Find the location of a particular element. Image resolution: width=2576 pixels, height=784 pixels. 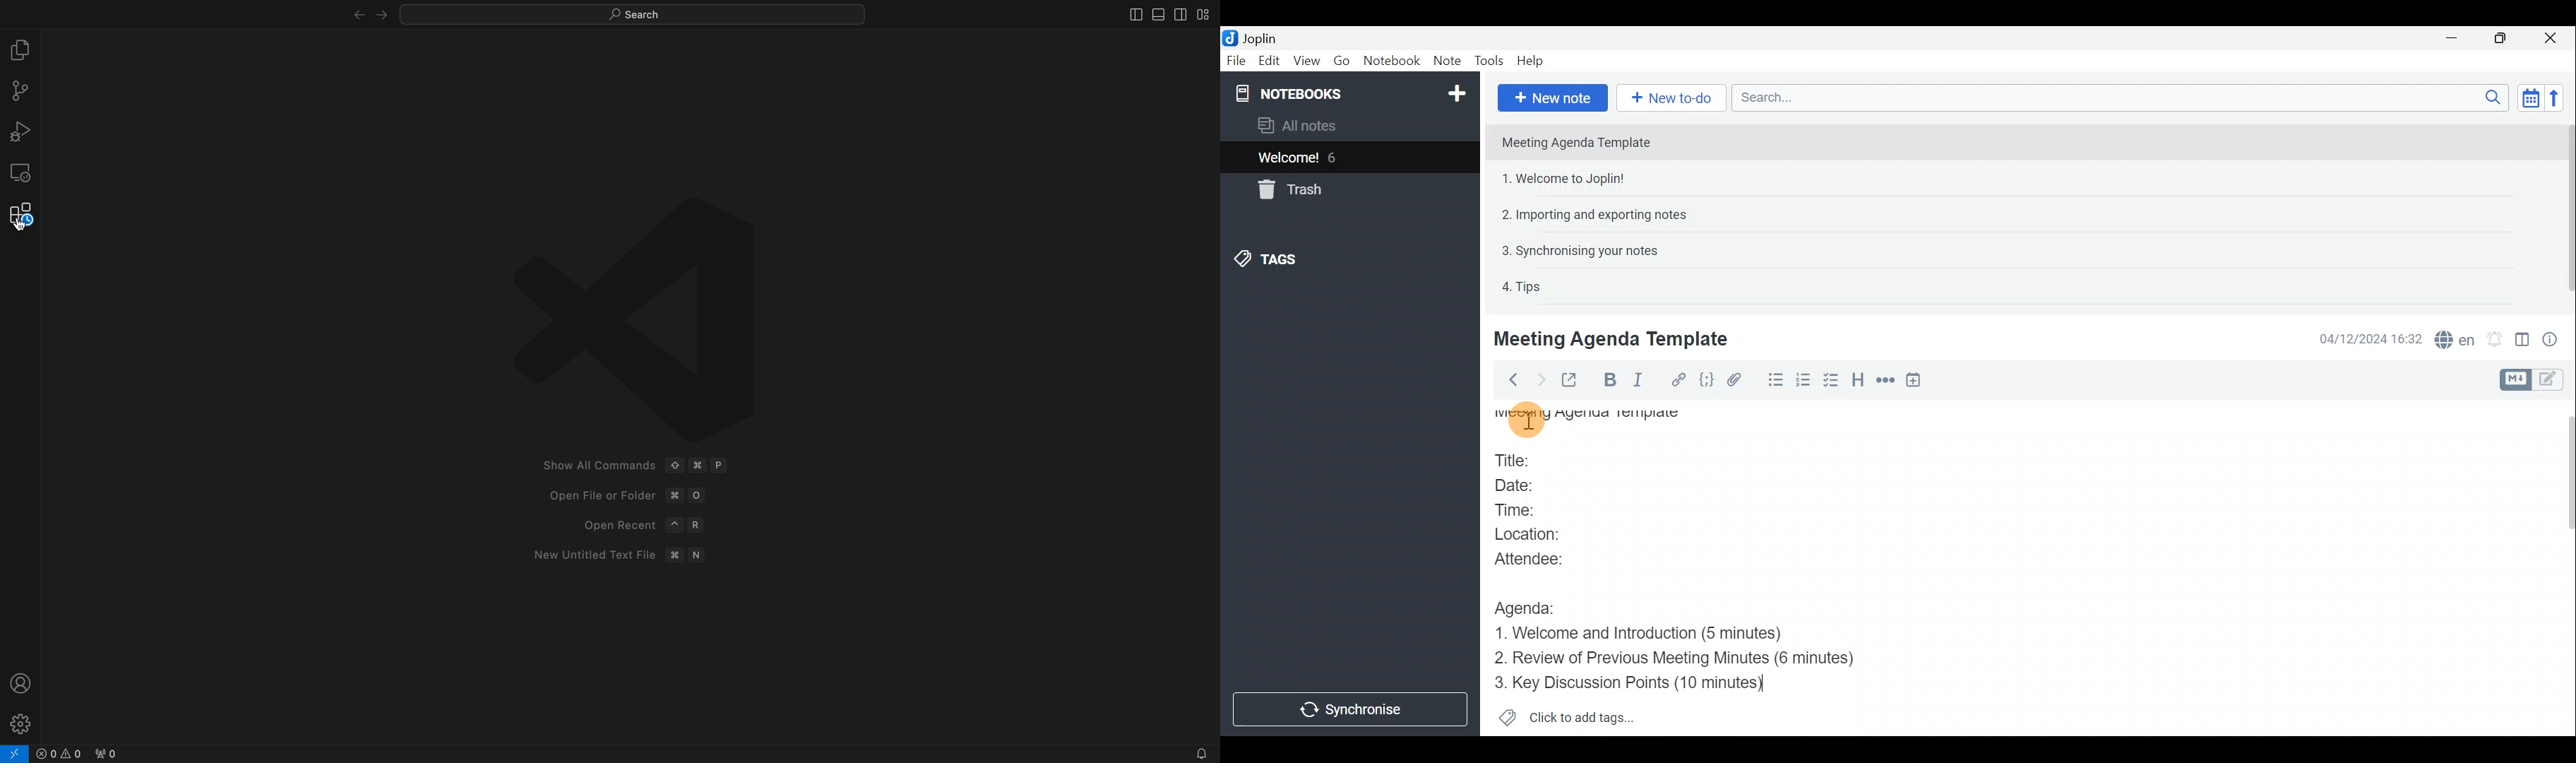

View is located at coordinates (1304, 62).